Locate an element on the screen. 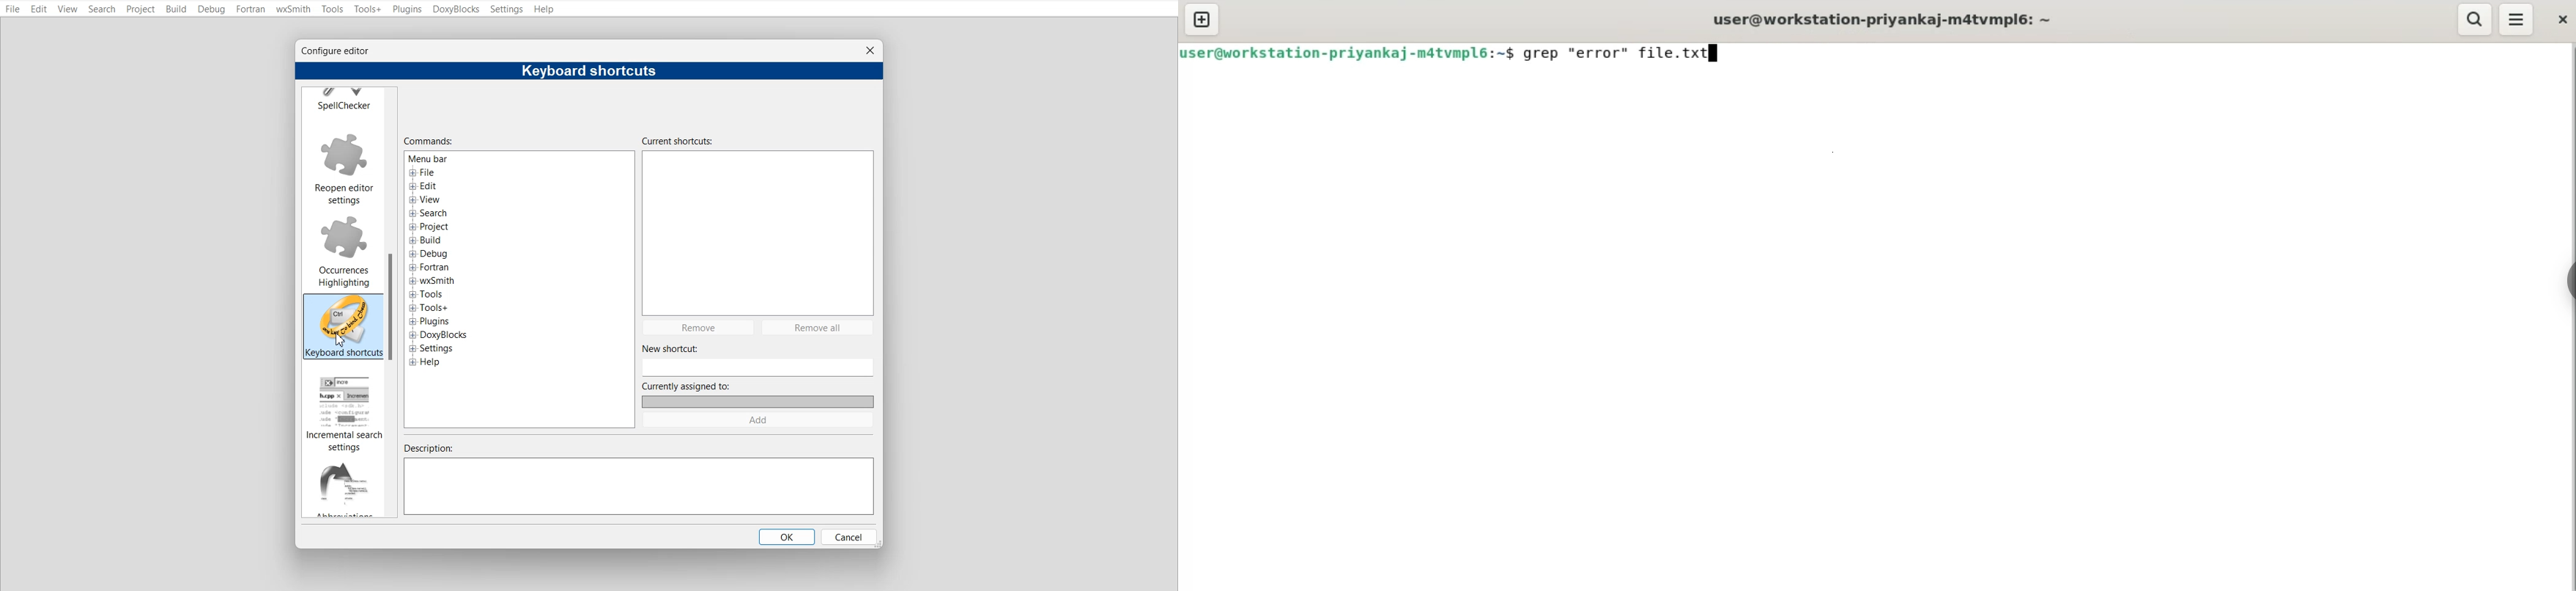  Settings is located at coordinates (508, 9).